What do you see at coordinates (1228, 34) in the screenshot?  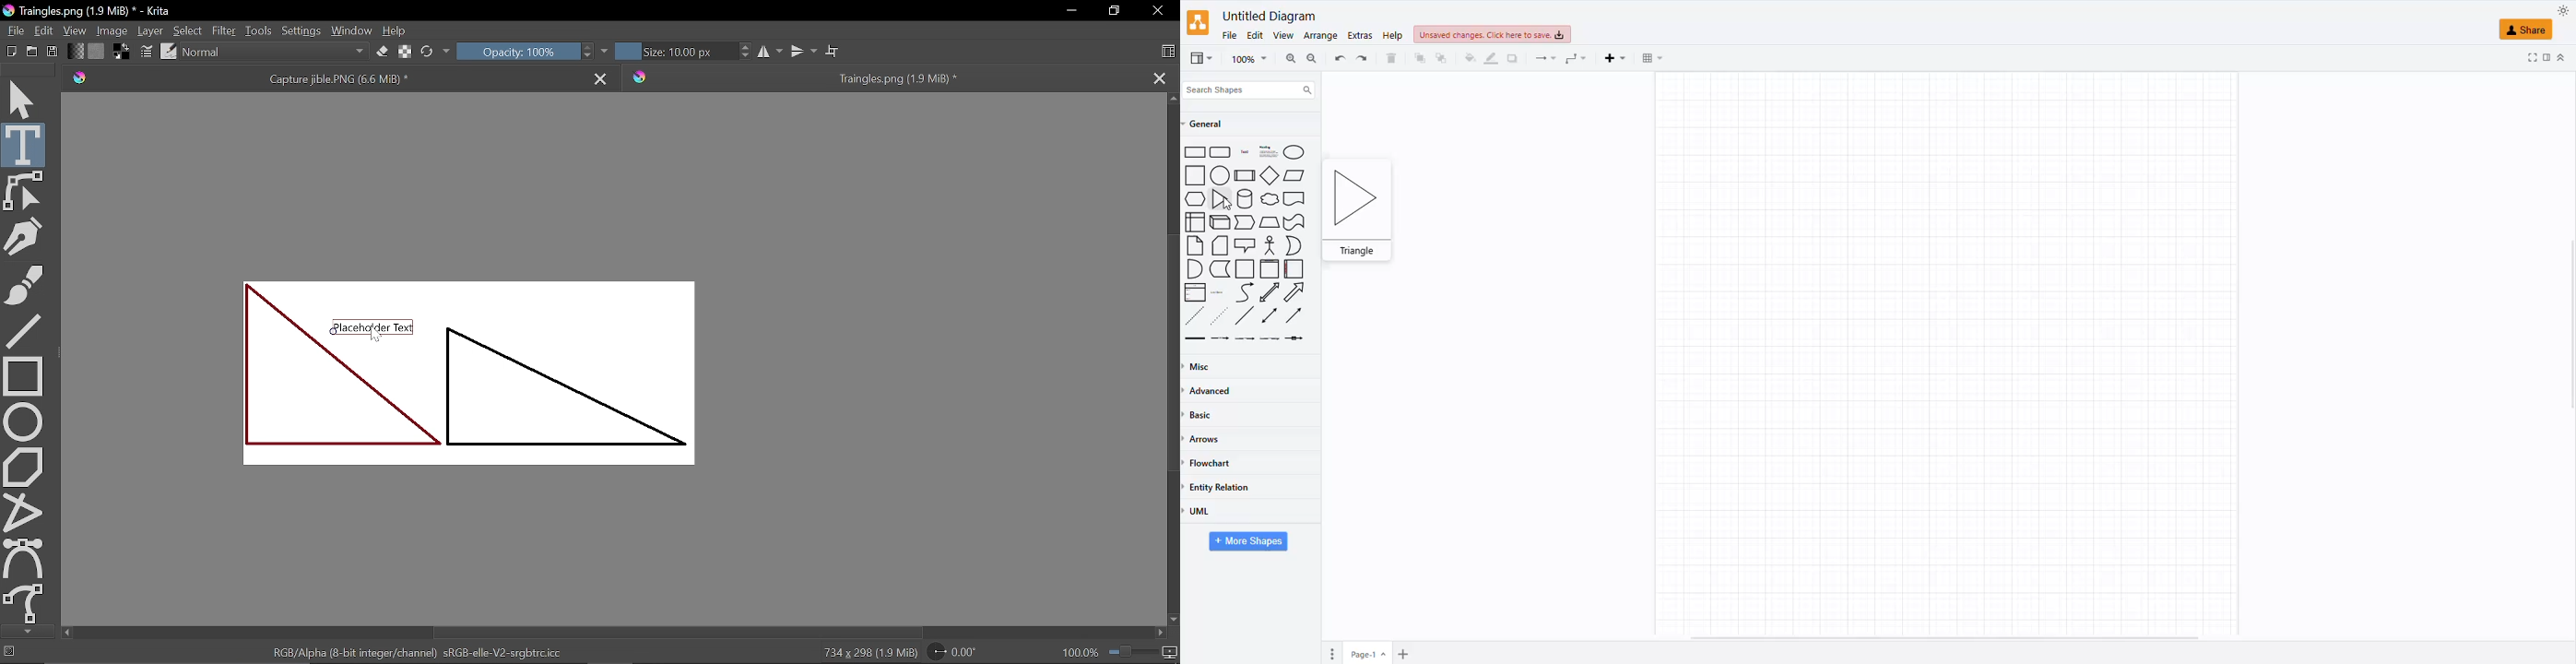 I see `file` at bounding box center [1228, 34].